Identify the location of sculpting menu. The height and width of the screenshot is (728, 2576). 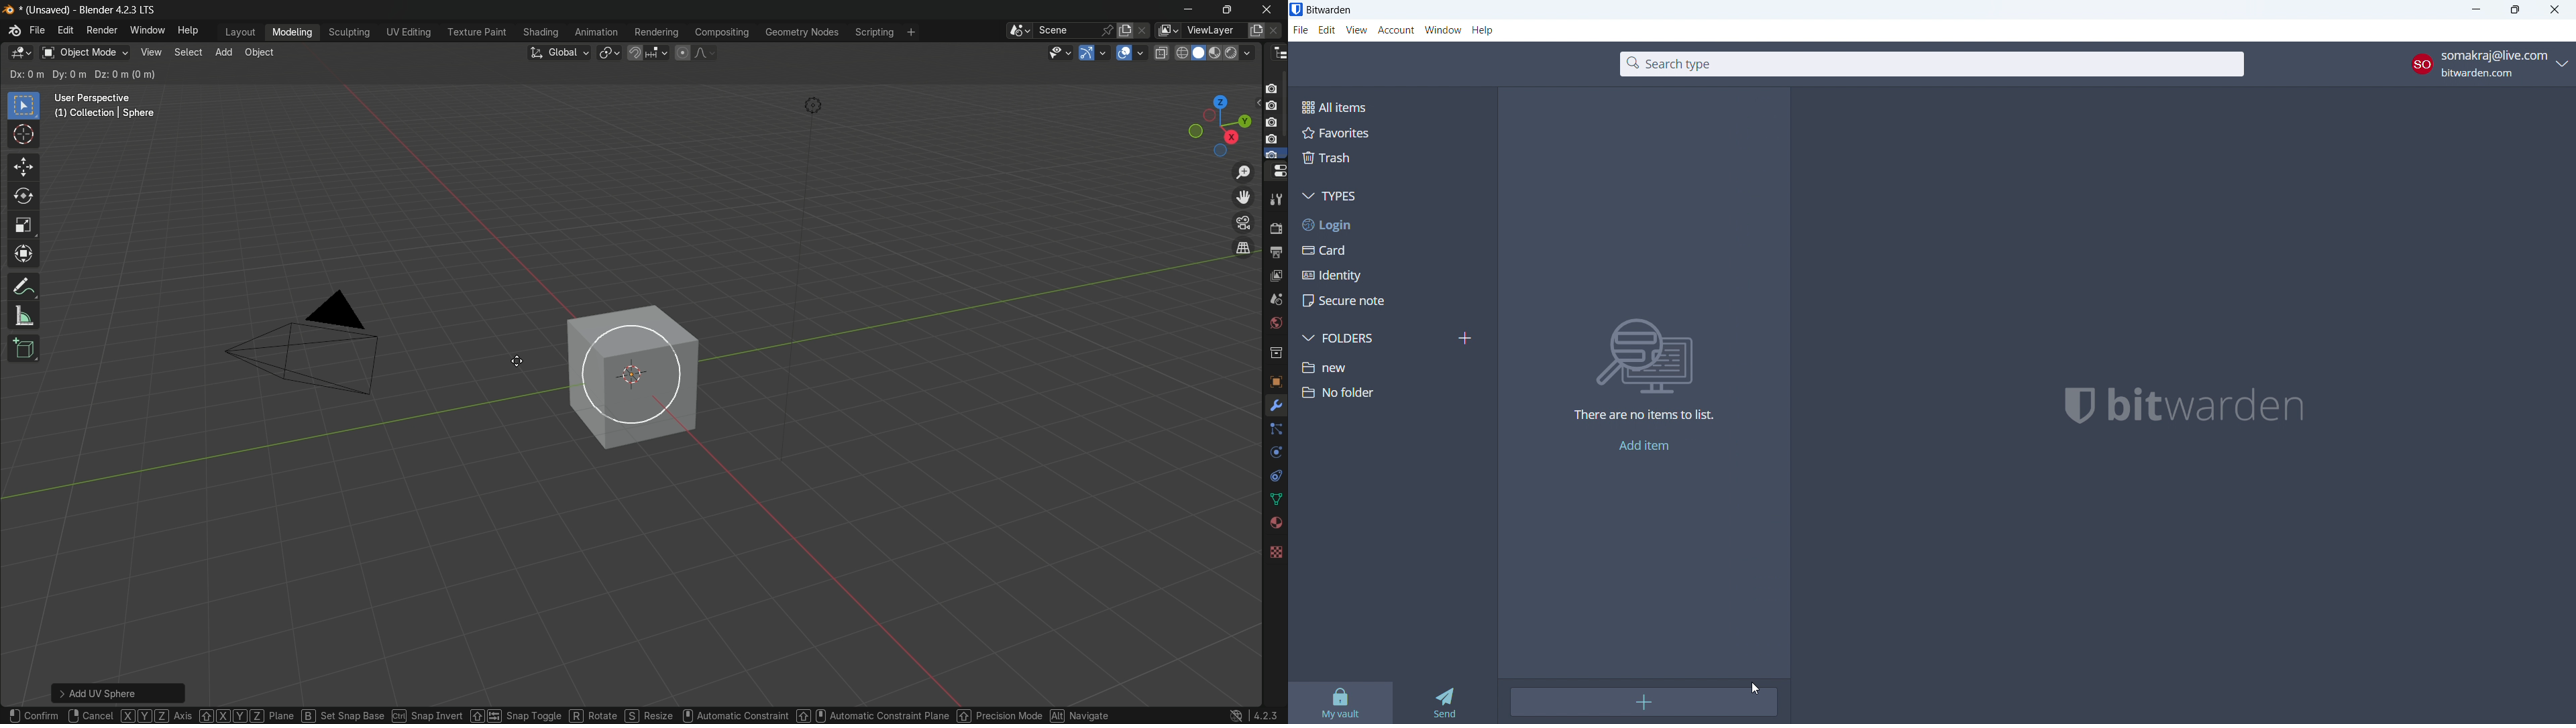
(350, 32).